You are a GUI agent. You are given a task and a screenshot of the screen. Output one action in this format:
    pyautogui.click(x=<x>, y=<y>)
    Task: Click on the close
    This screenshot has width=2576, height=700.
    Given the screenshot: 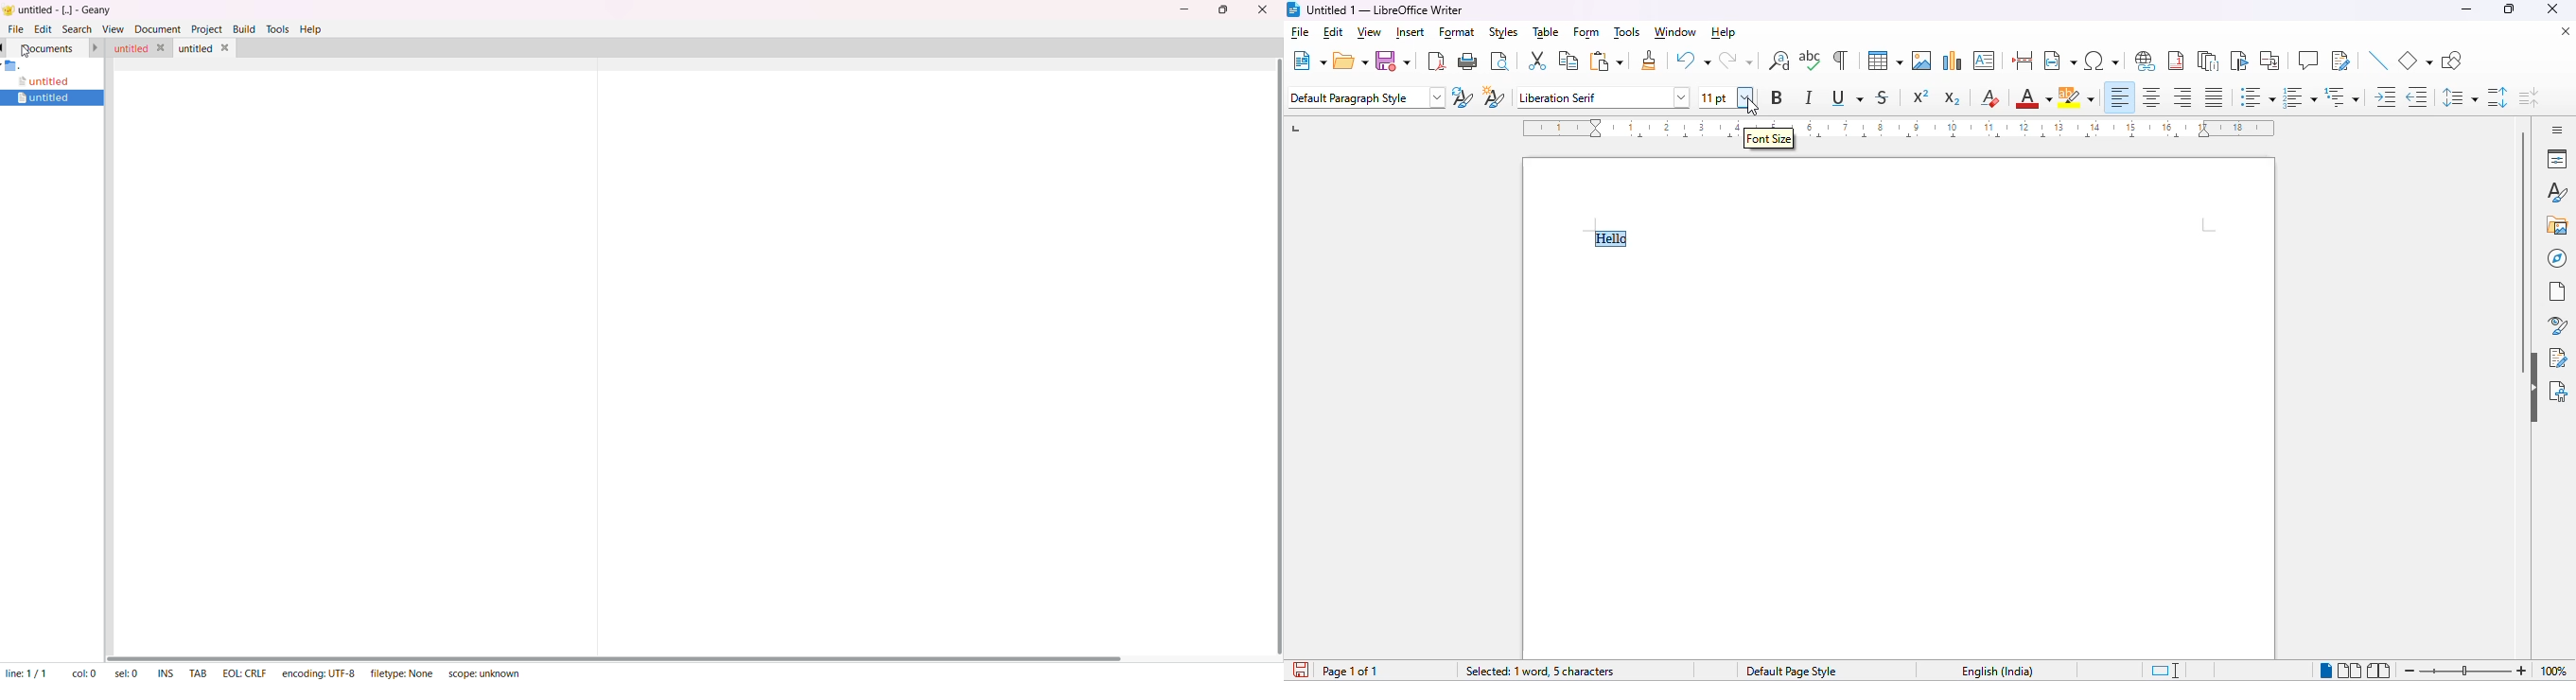 What is the action you would take?
    pyautogui.click(x=2552, y=9)
    